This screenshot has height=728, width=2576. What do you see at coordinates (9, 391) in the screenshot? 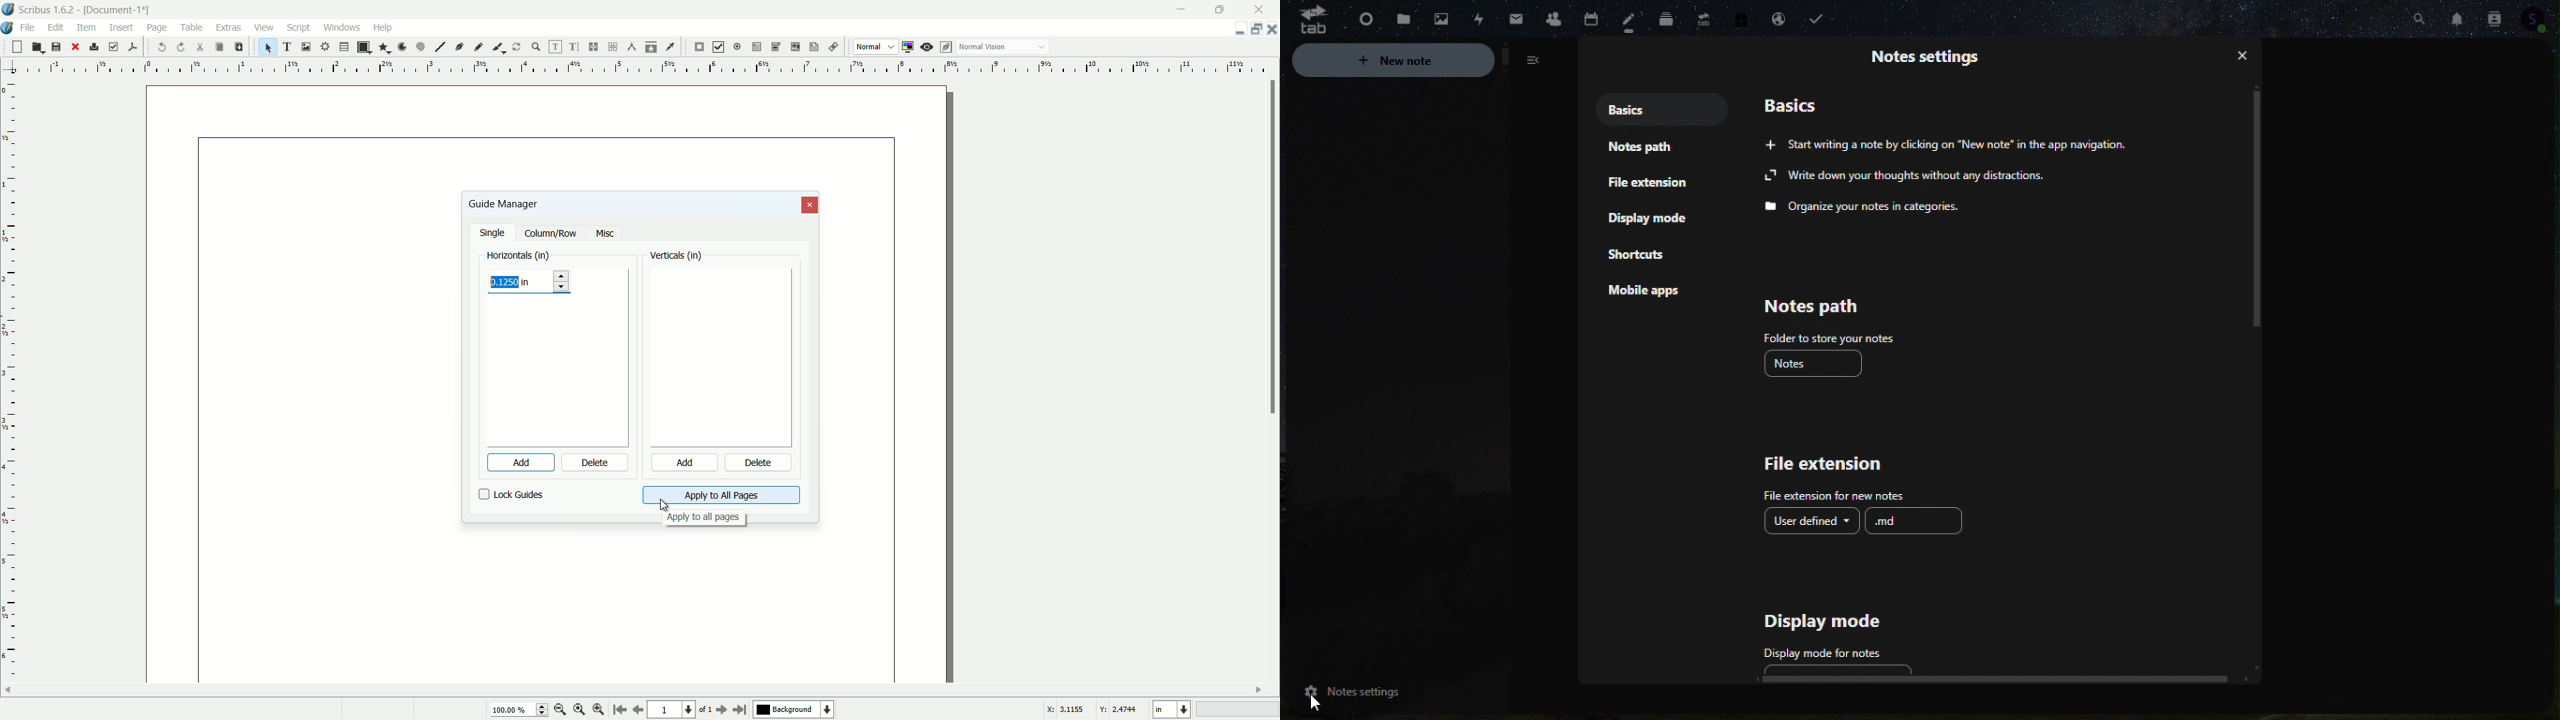
I see `measuring scale` at bounding box center [9, 391].